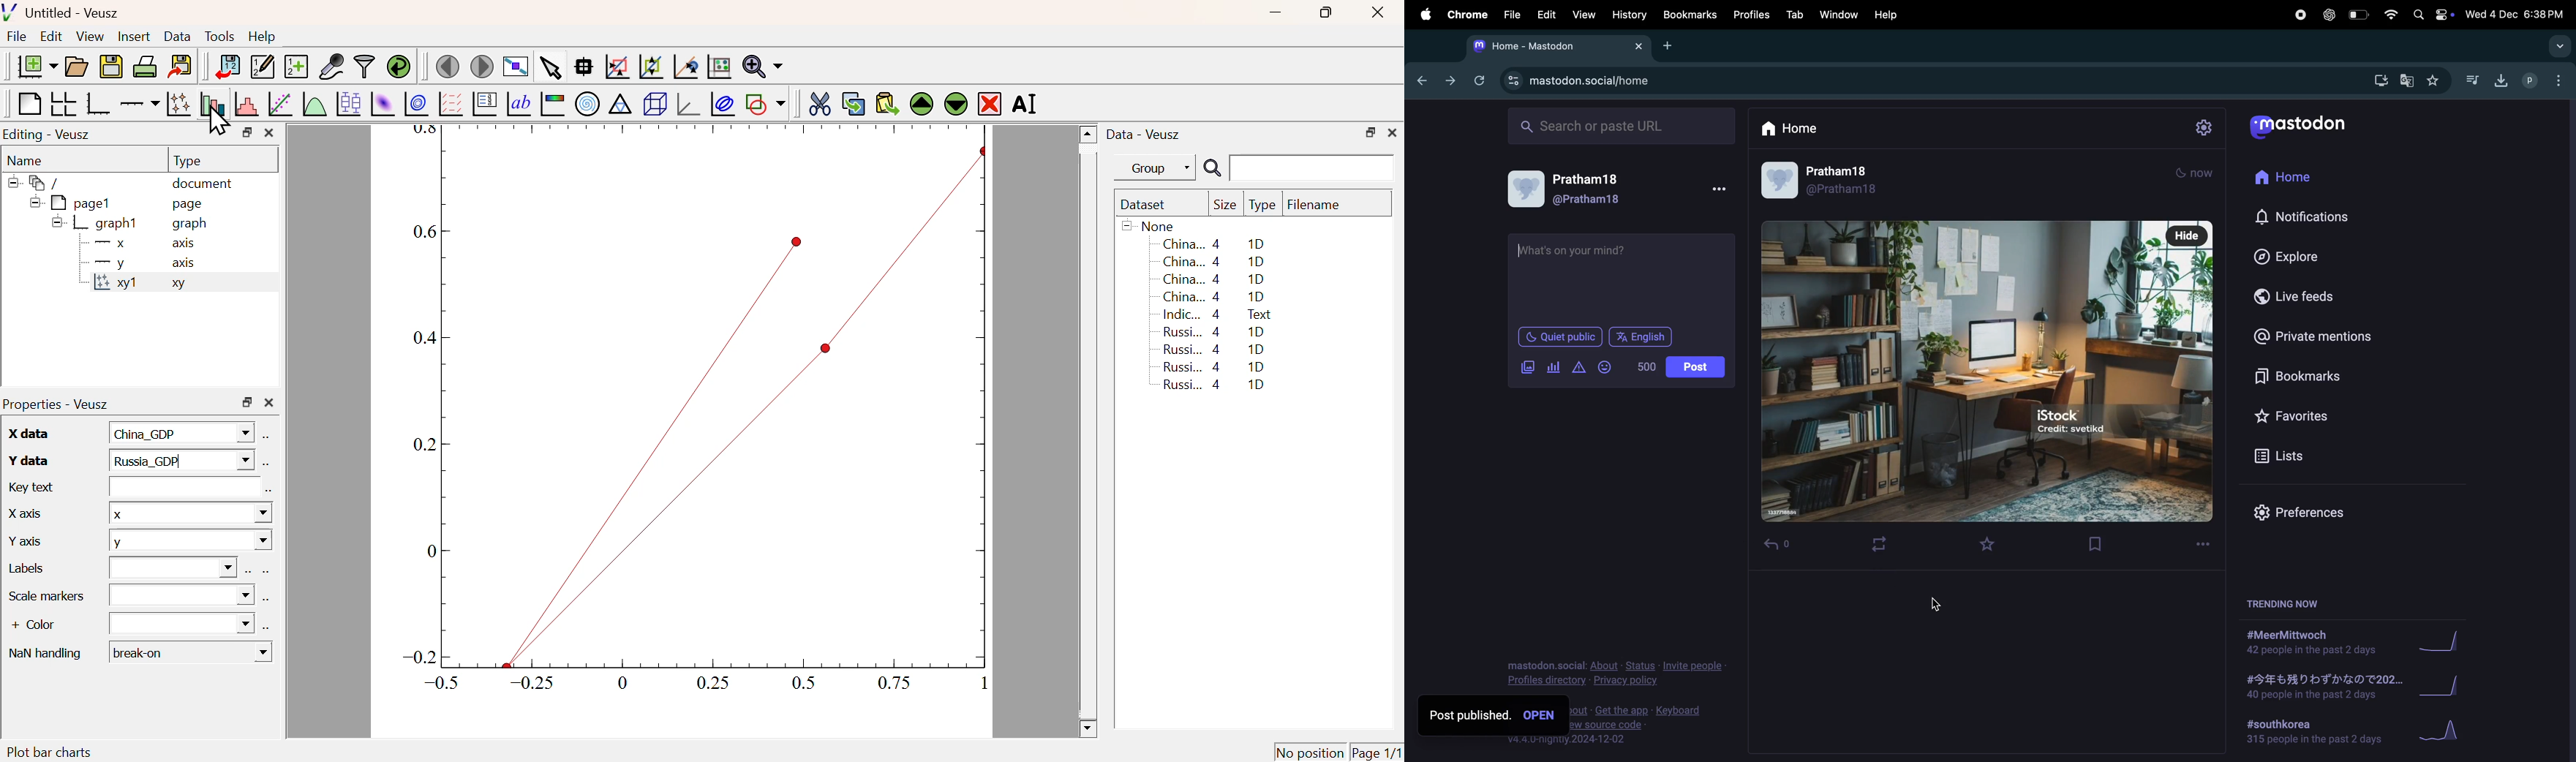 The height and width of the screenshot is (784, 2576). Describe the element at coordinates (2433, 15) in the screenshot. I see `apple widgets` at that location.